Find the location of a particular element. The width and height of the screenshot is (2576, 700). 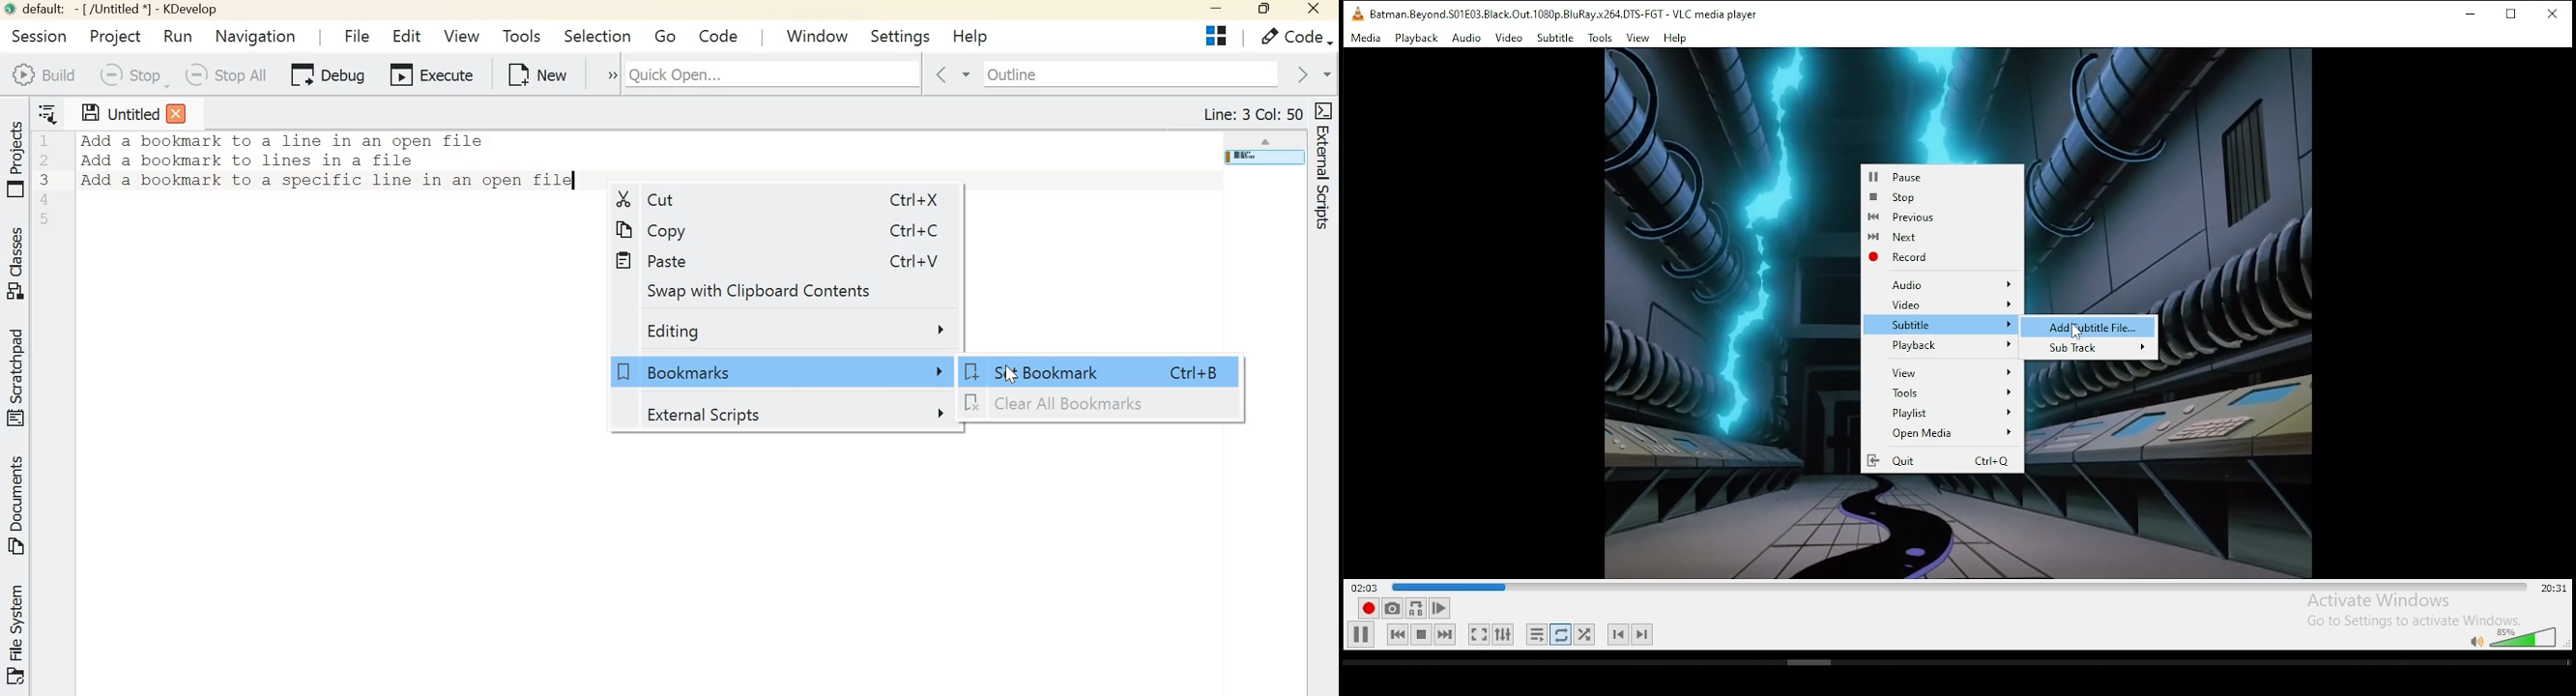

View options is located at coordinates (1946, 371).